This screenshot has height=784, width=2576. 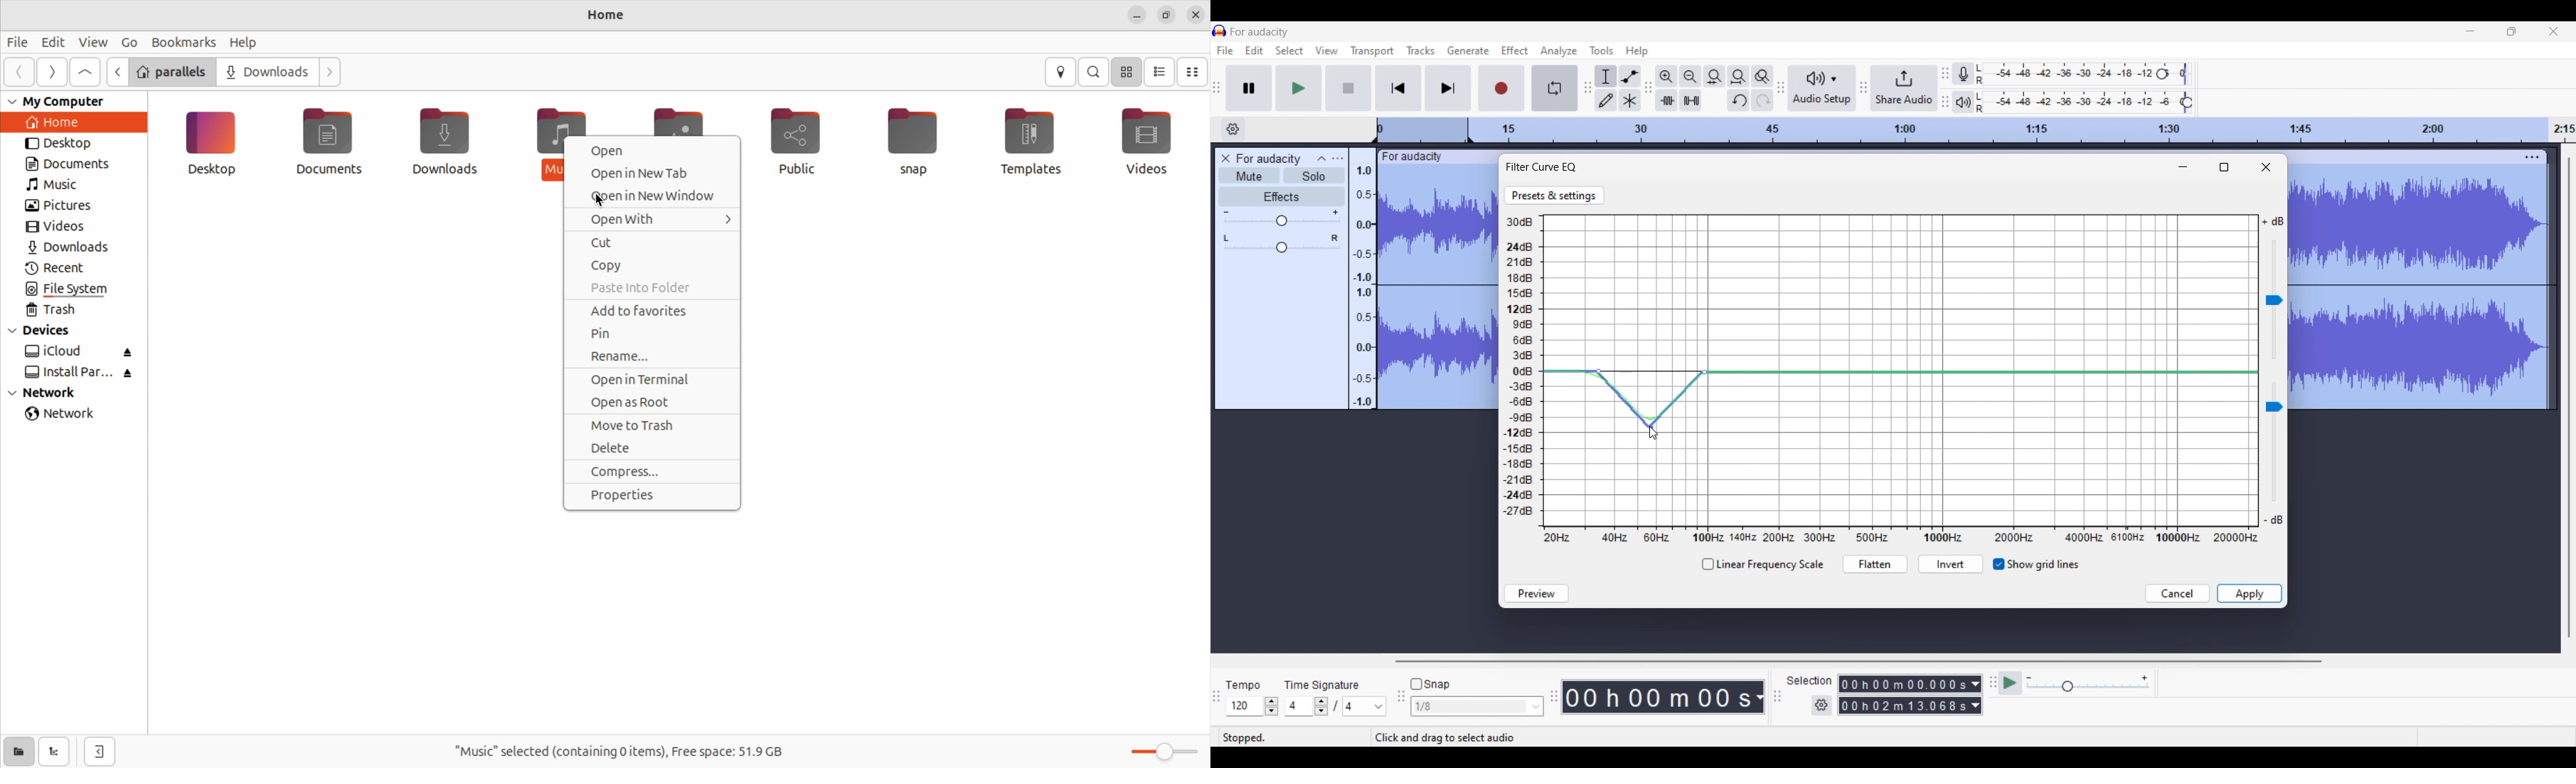 What do you see at coordinates (1234, 129) in the screenshot?
I see `Timeline options` at bounding box center [1234, 129].